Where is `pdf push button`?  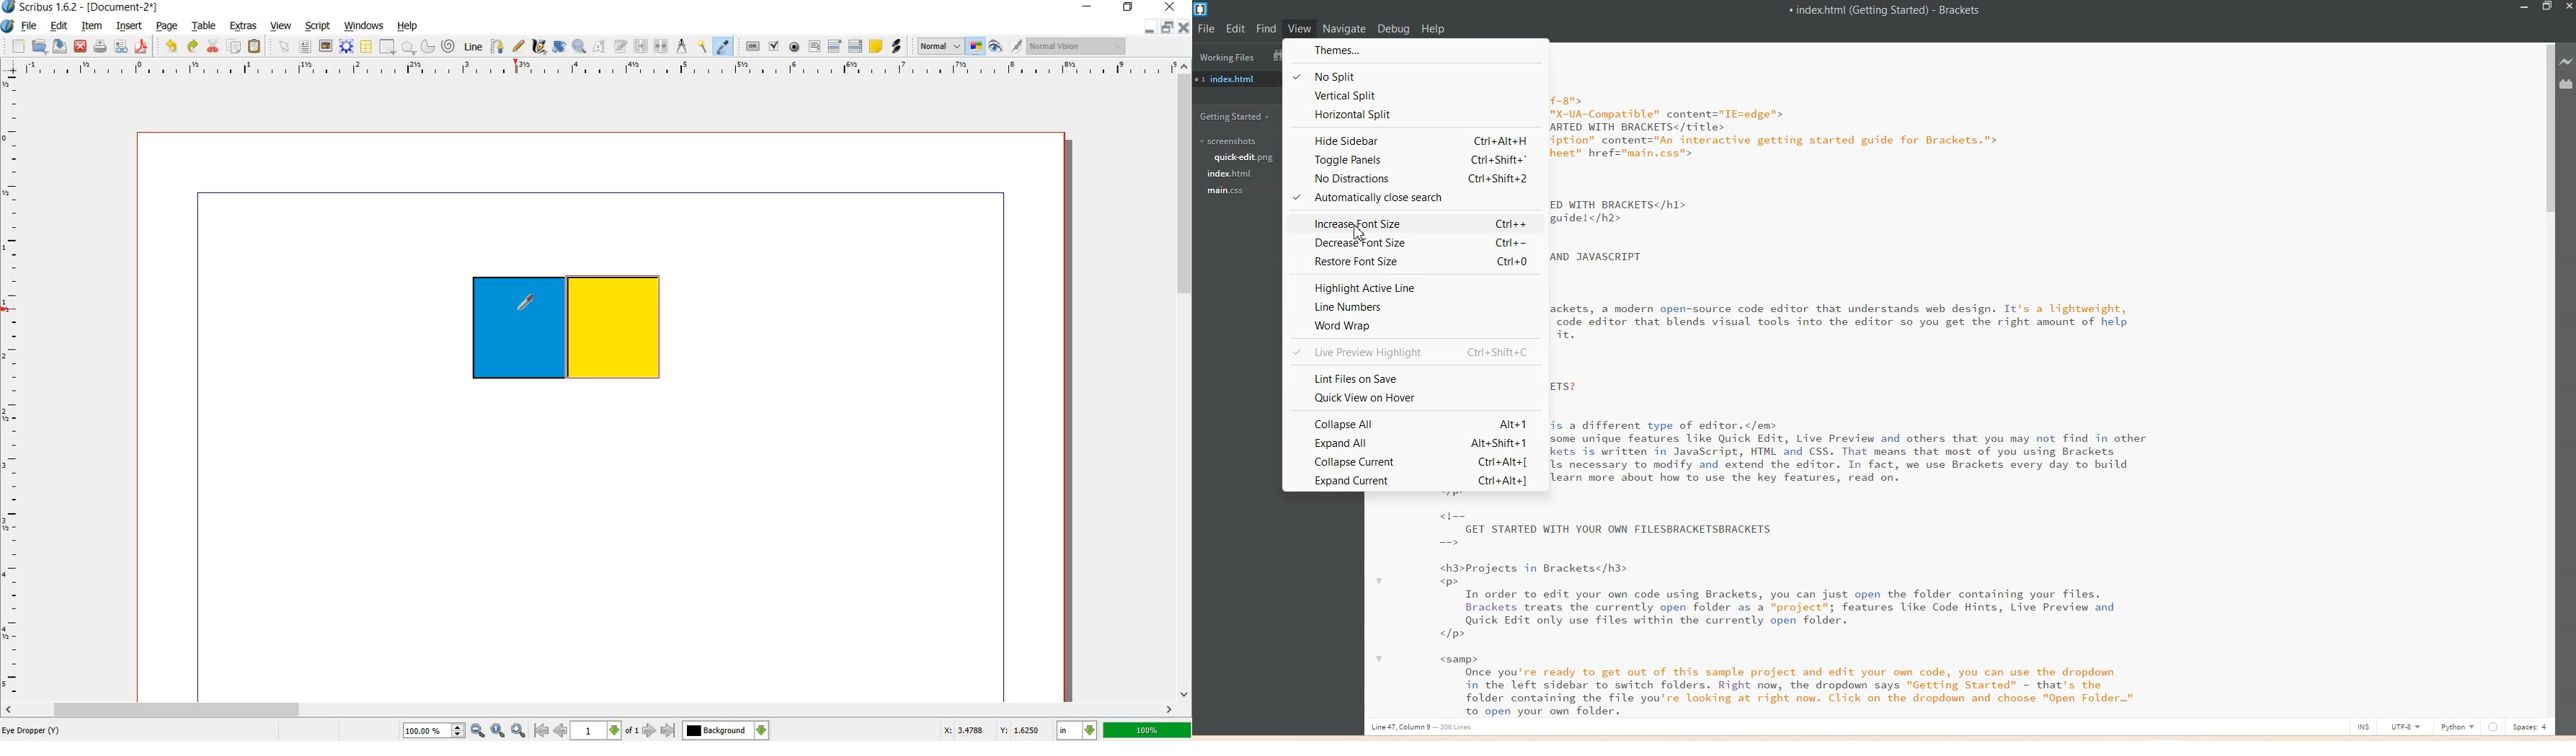
pdf push button is located at coordinates (752, 46).